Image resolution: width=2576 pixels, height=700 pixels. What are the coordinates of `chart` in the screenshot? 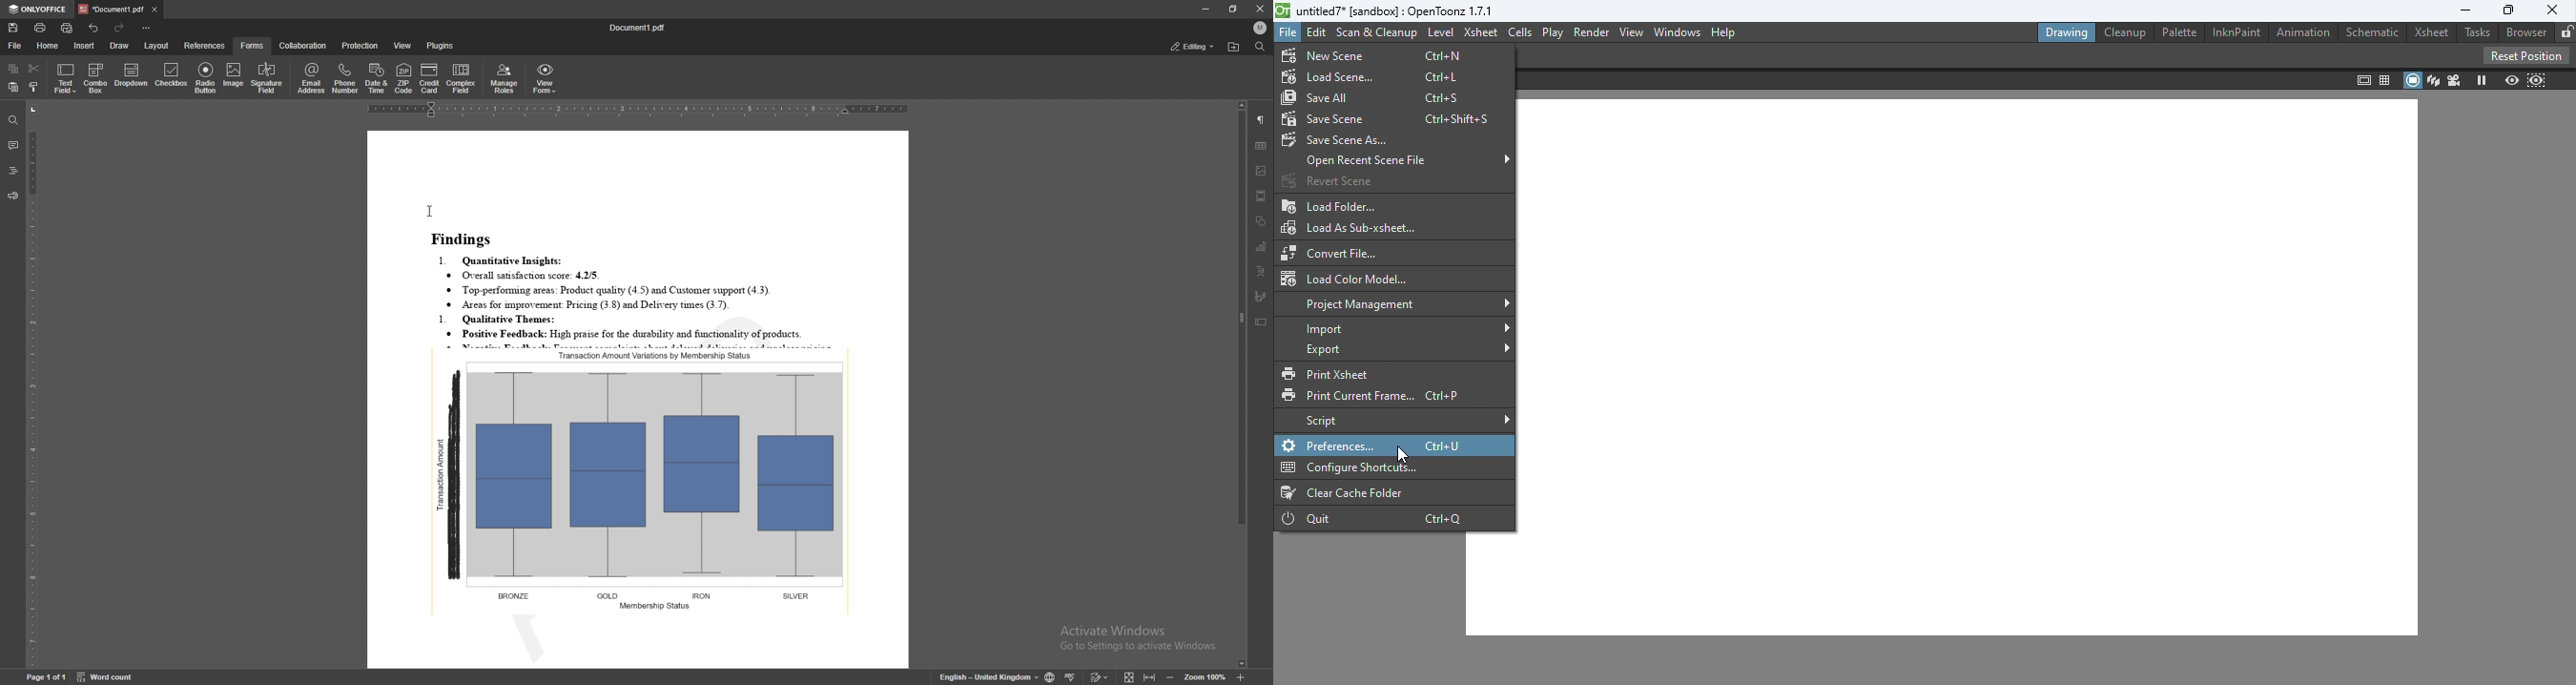 It's located at (1262, 246).